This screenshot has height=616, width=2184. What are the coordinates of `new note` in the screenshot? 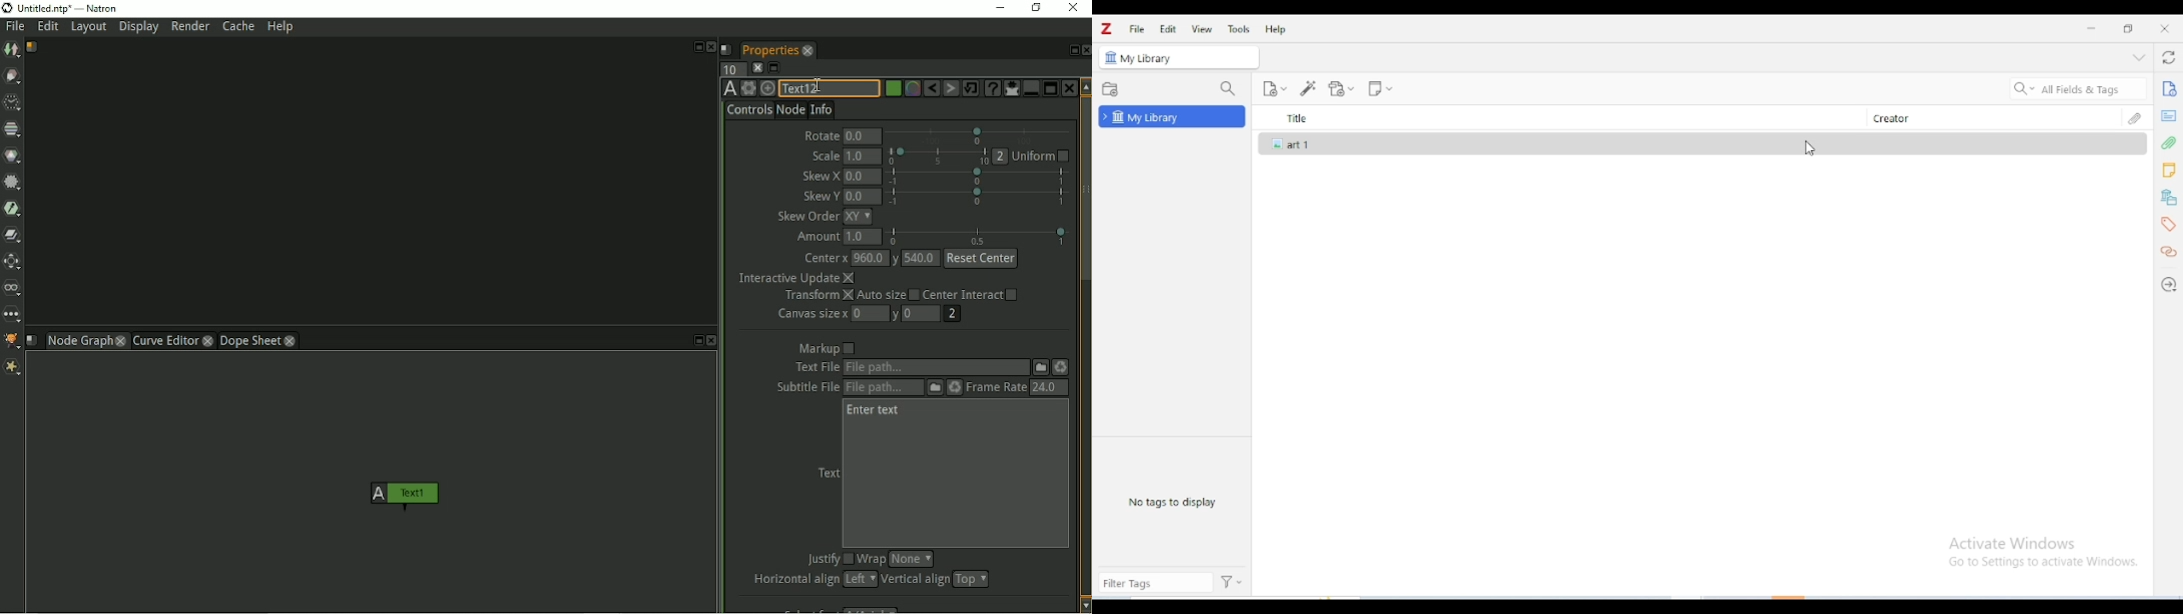 It's located at (1380, 89).